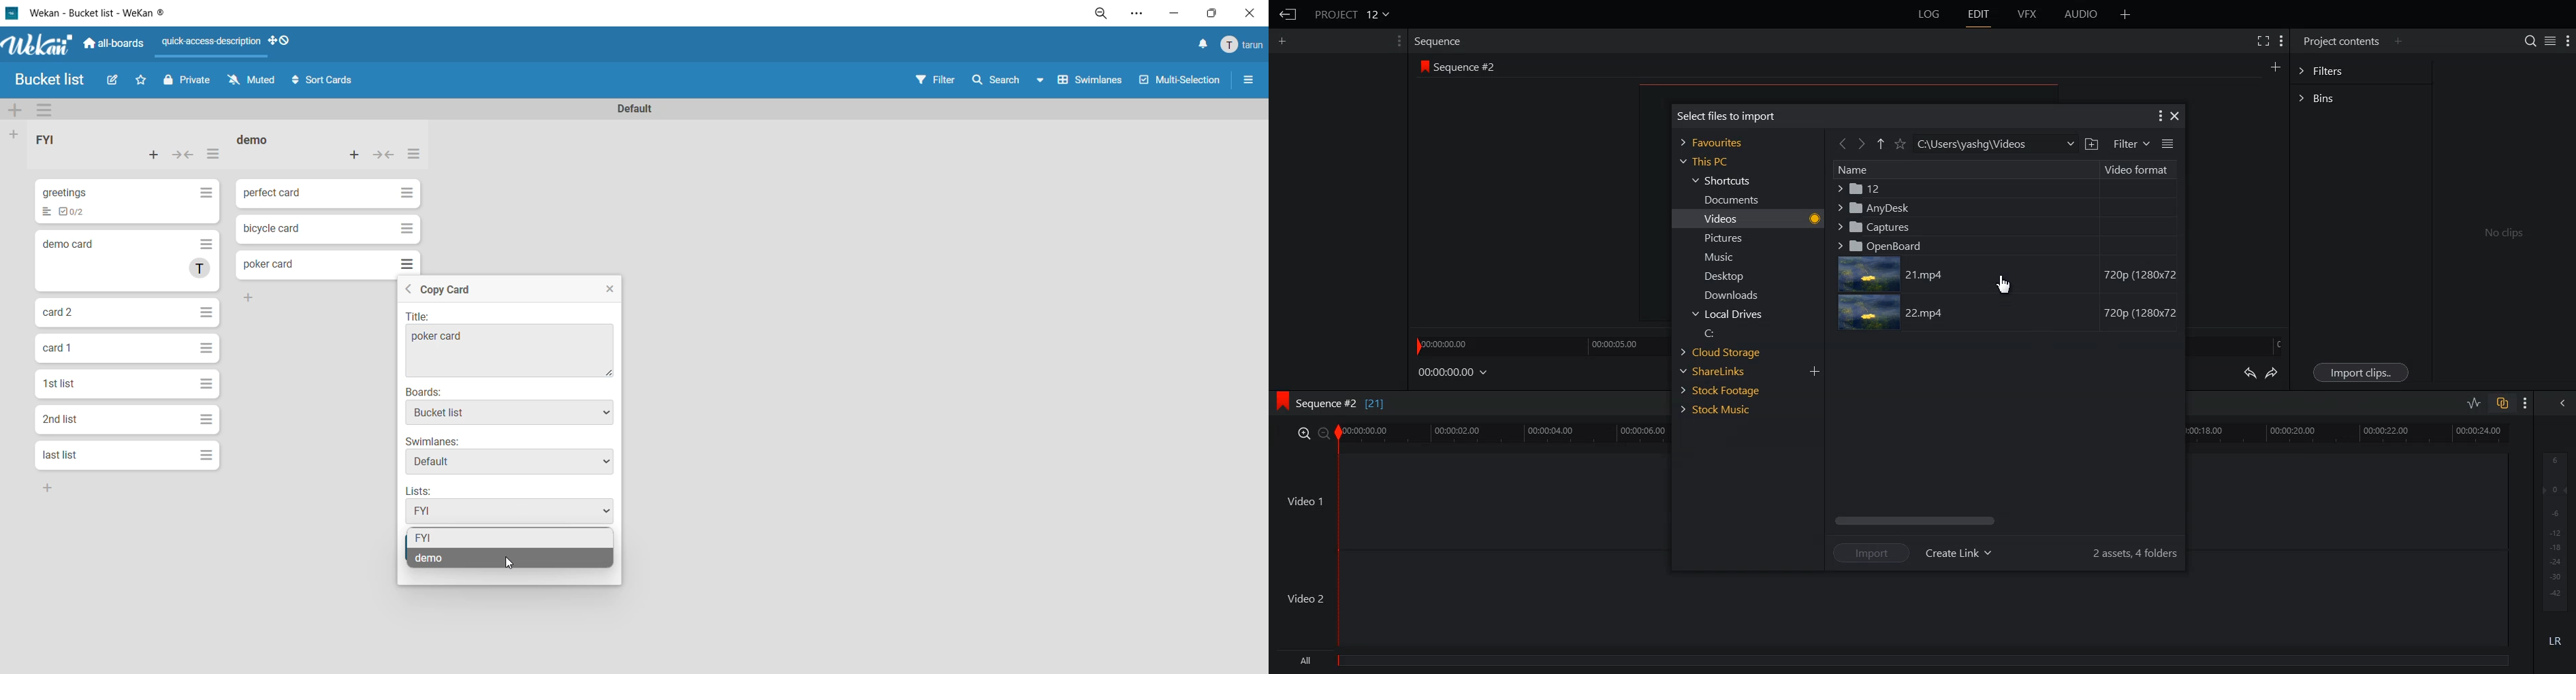  I want to click on add swimlane, so click(17, 112).